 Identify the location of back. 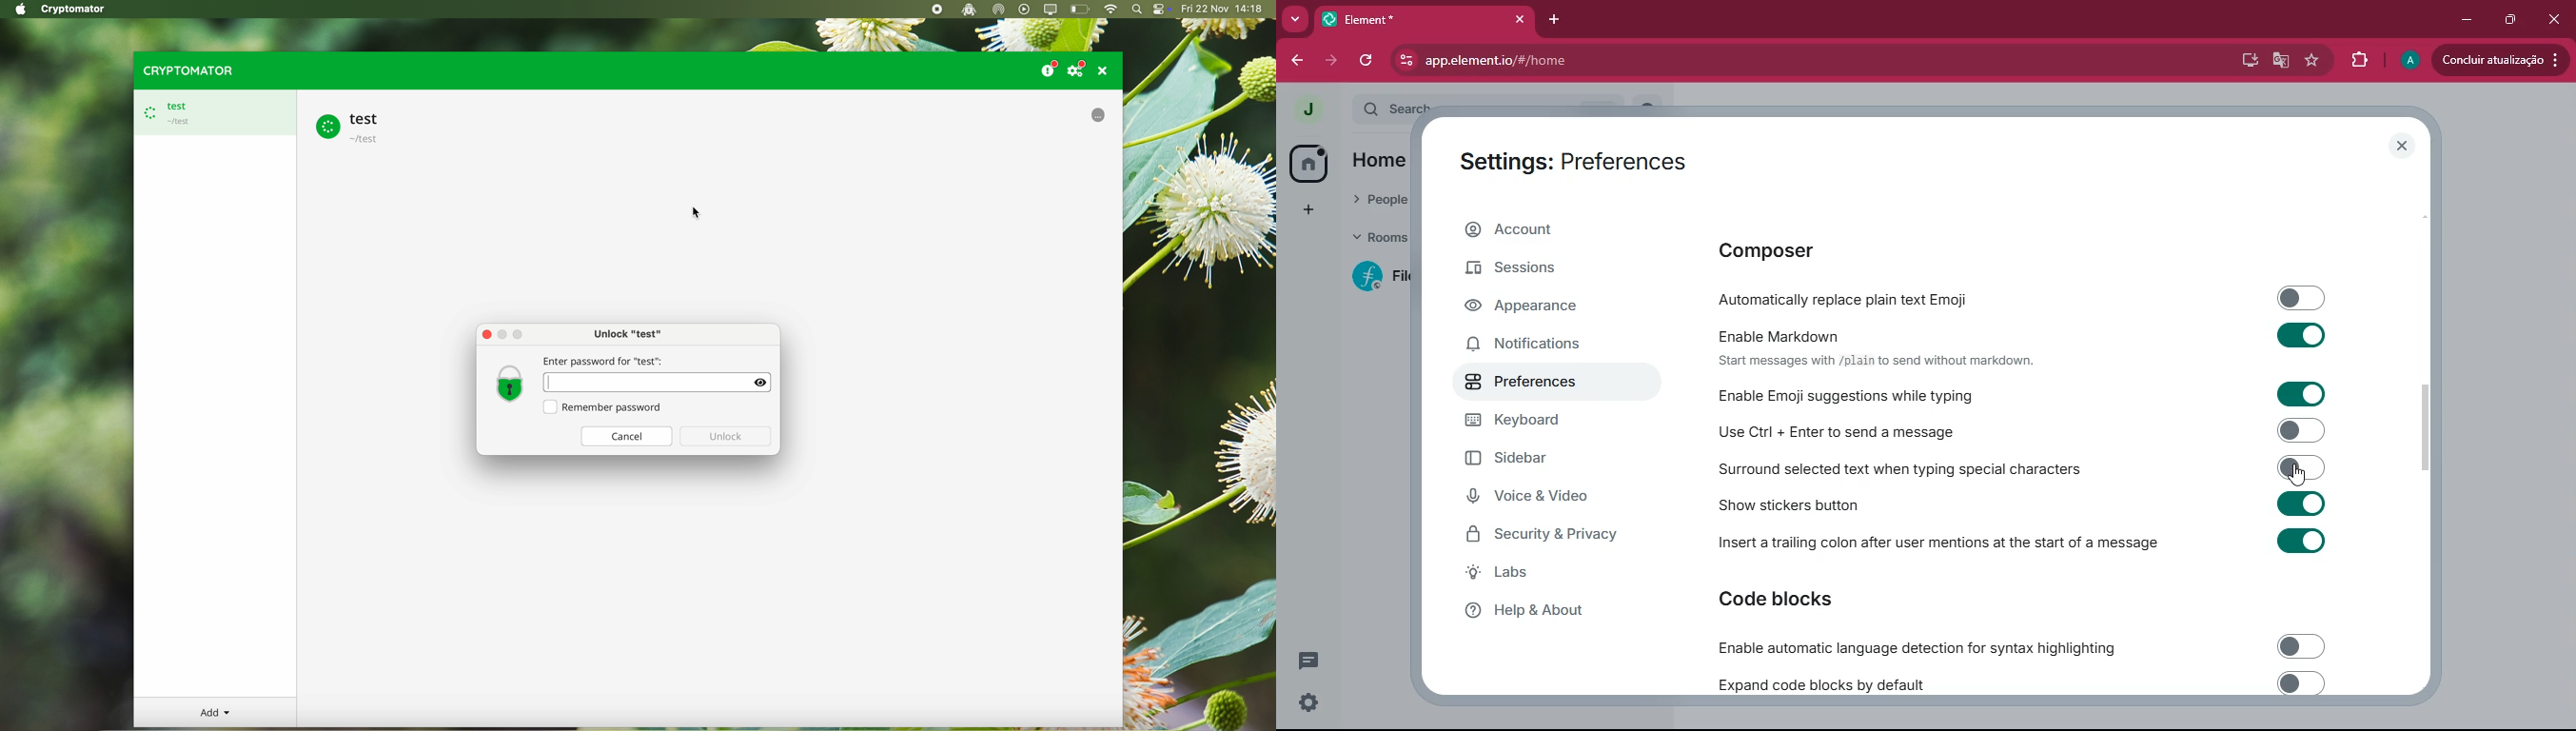
(1298, 58).